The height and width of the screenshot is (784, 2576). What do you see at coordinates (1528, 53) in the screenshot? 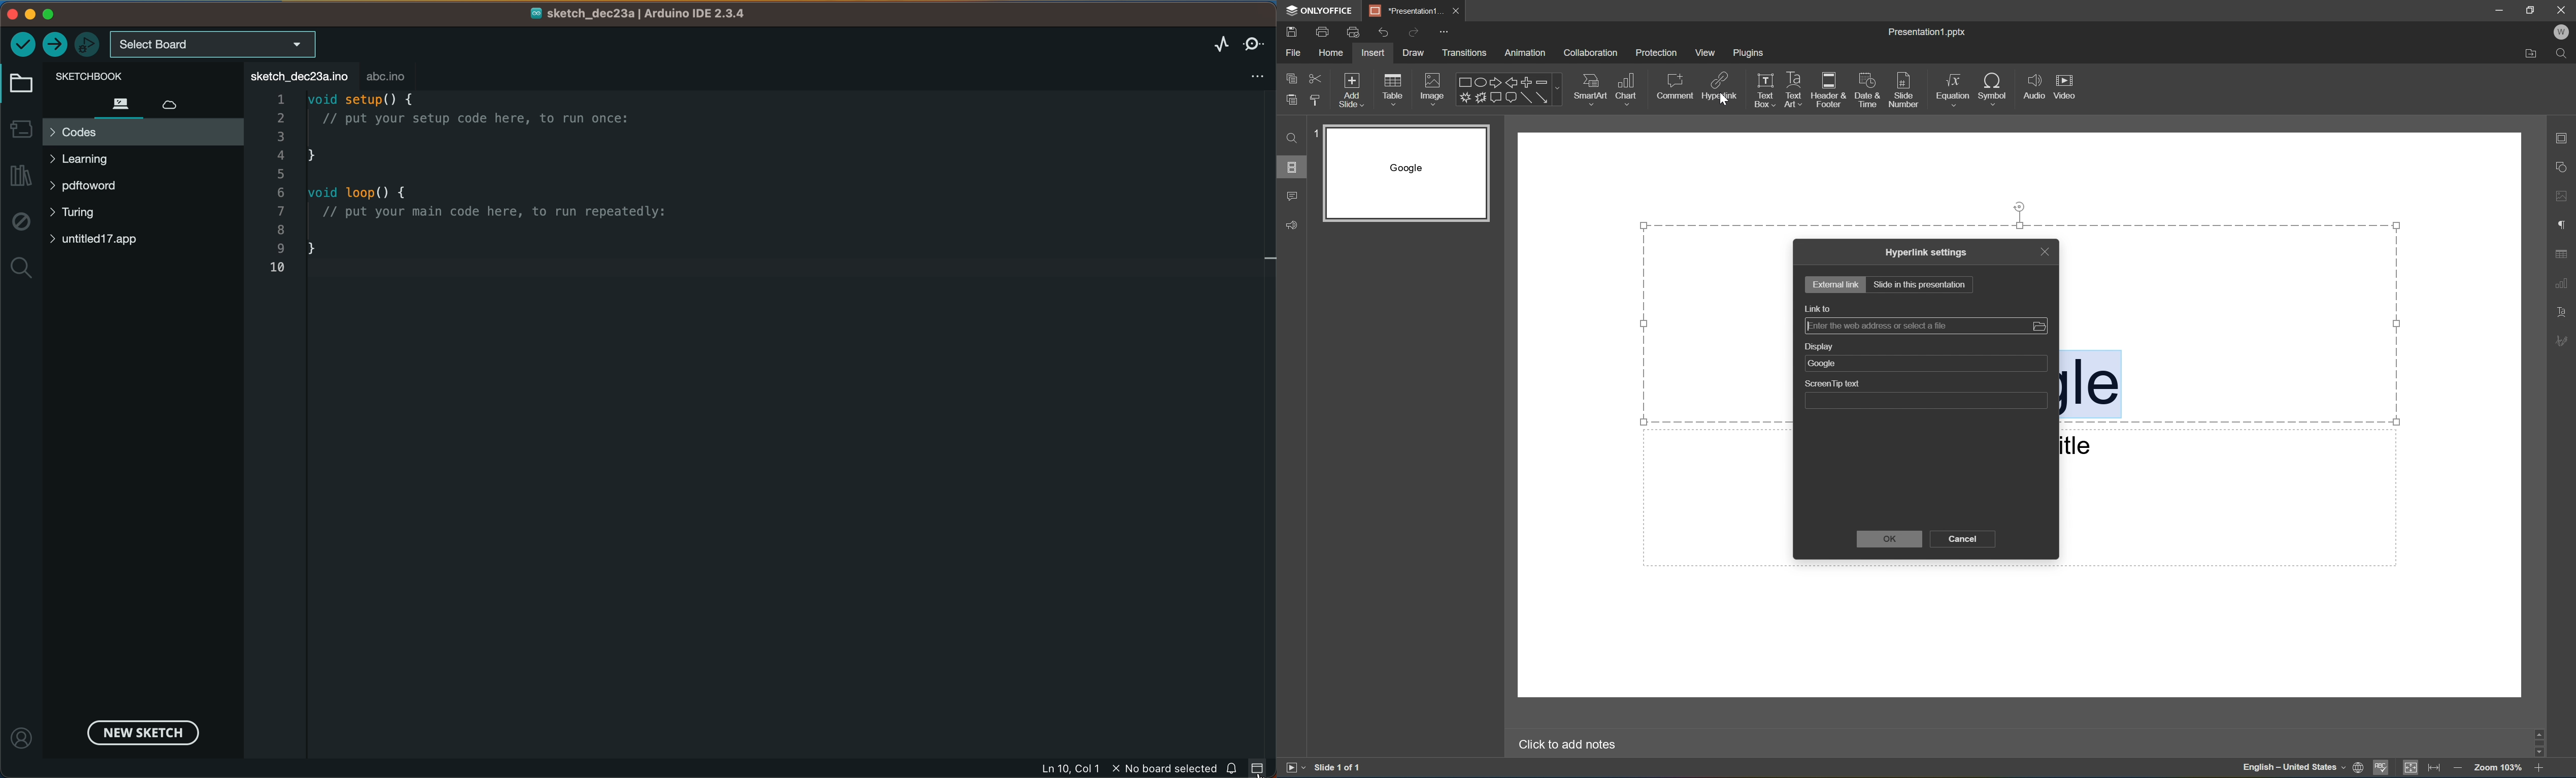
I see `Animation` at bounding box center [1528, 53].